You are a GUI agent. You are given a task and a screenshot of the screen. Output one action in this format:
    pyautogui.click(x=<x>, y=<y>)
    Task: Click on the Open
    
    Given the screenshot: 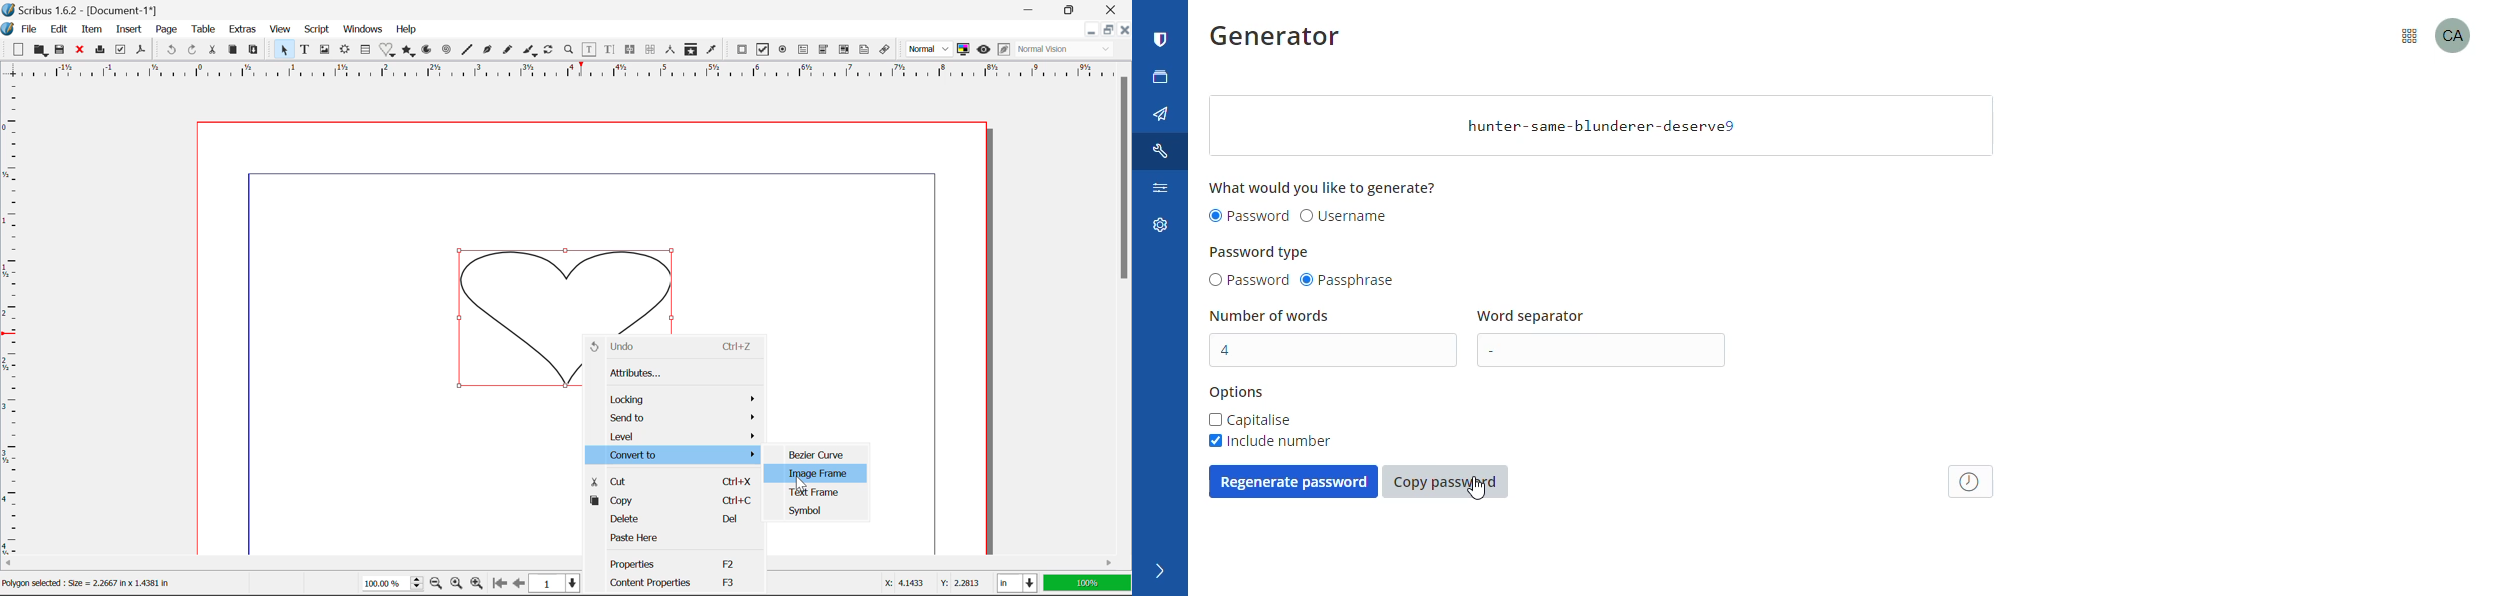 What is the action you would take?
    pyautogui.click(x=41, y=50)
    